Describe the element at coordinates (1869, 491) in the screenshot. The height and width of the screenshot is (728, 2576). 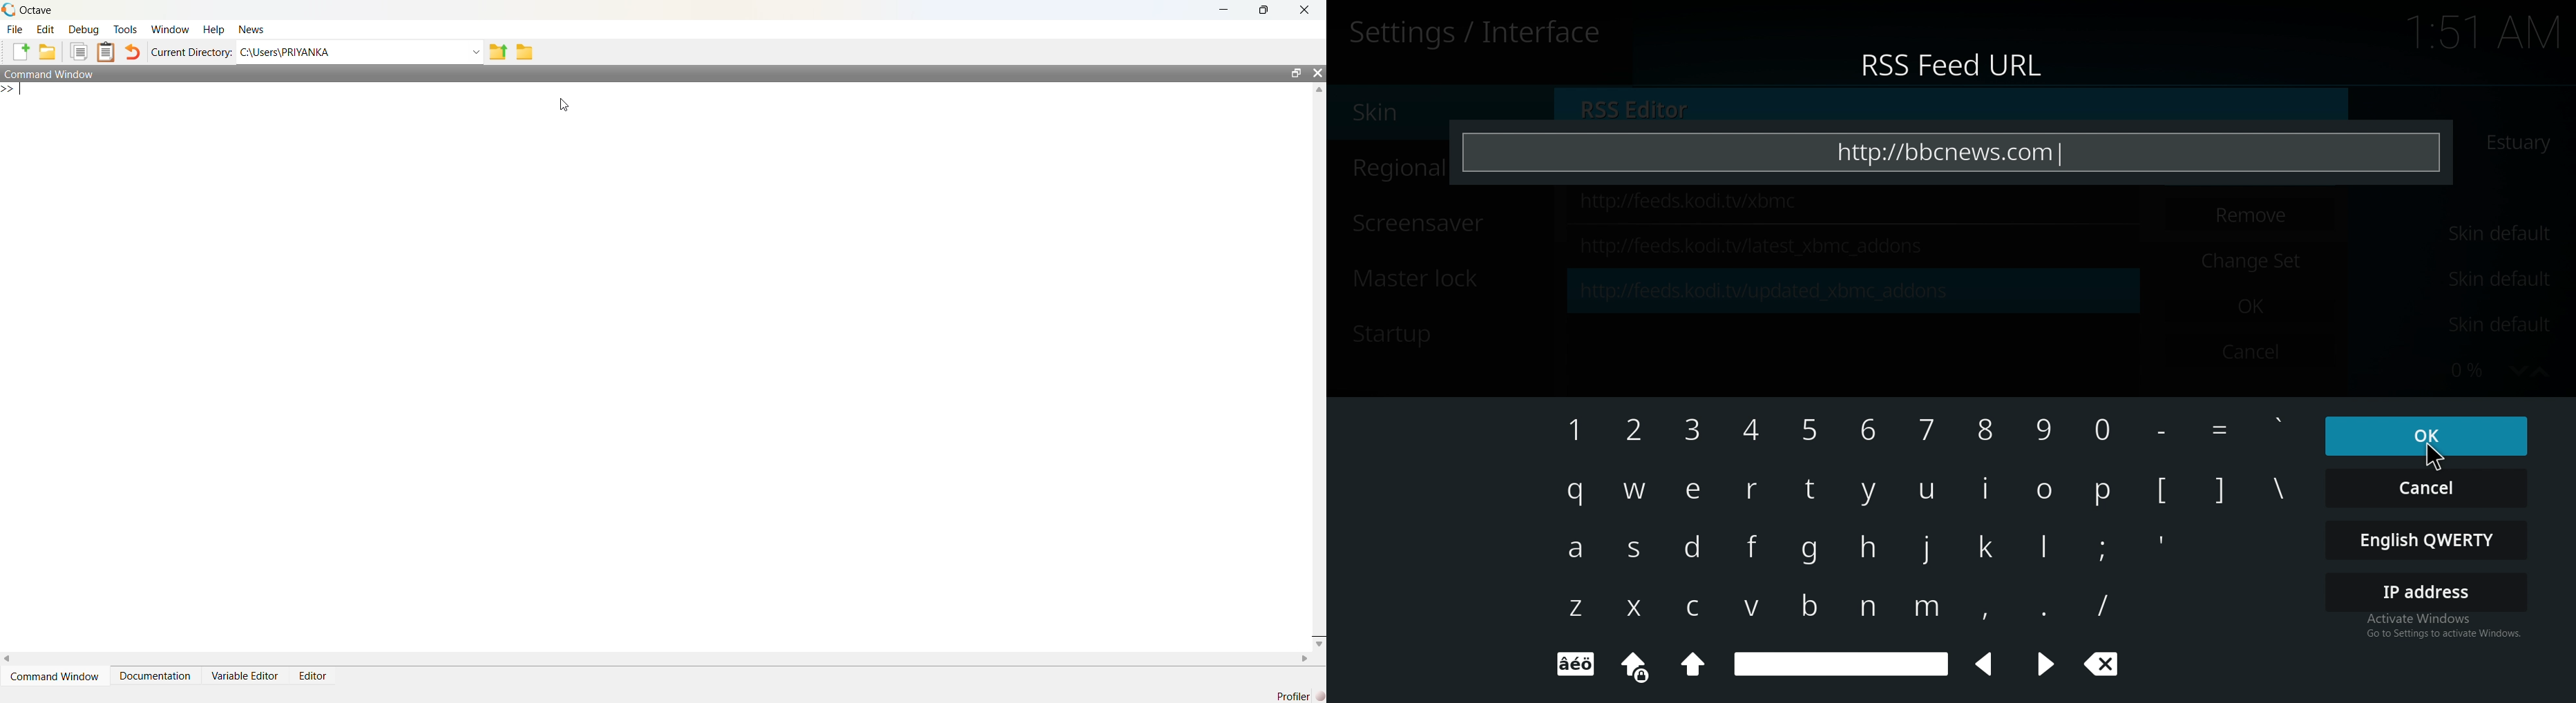
I see `keyboard Input` at that location.